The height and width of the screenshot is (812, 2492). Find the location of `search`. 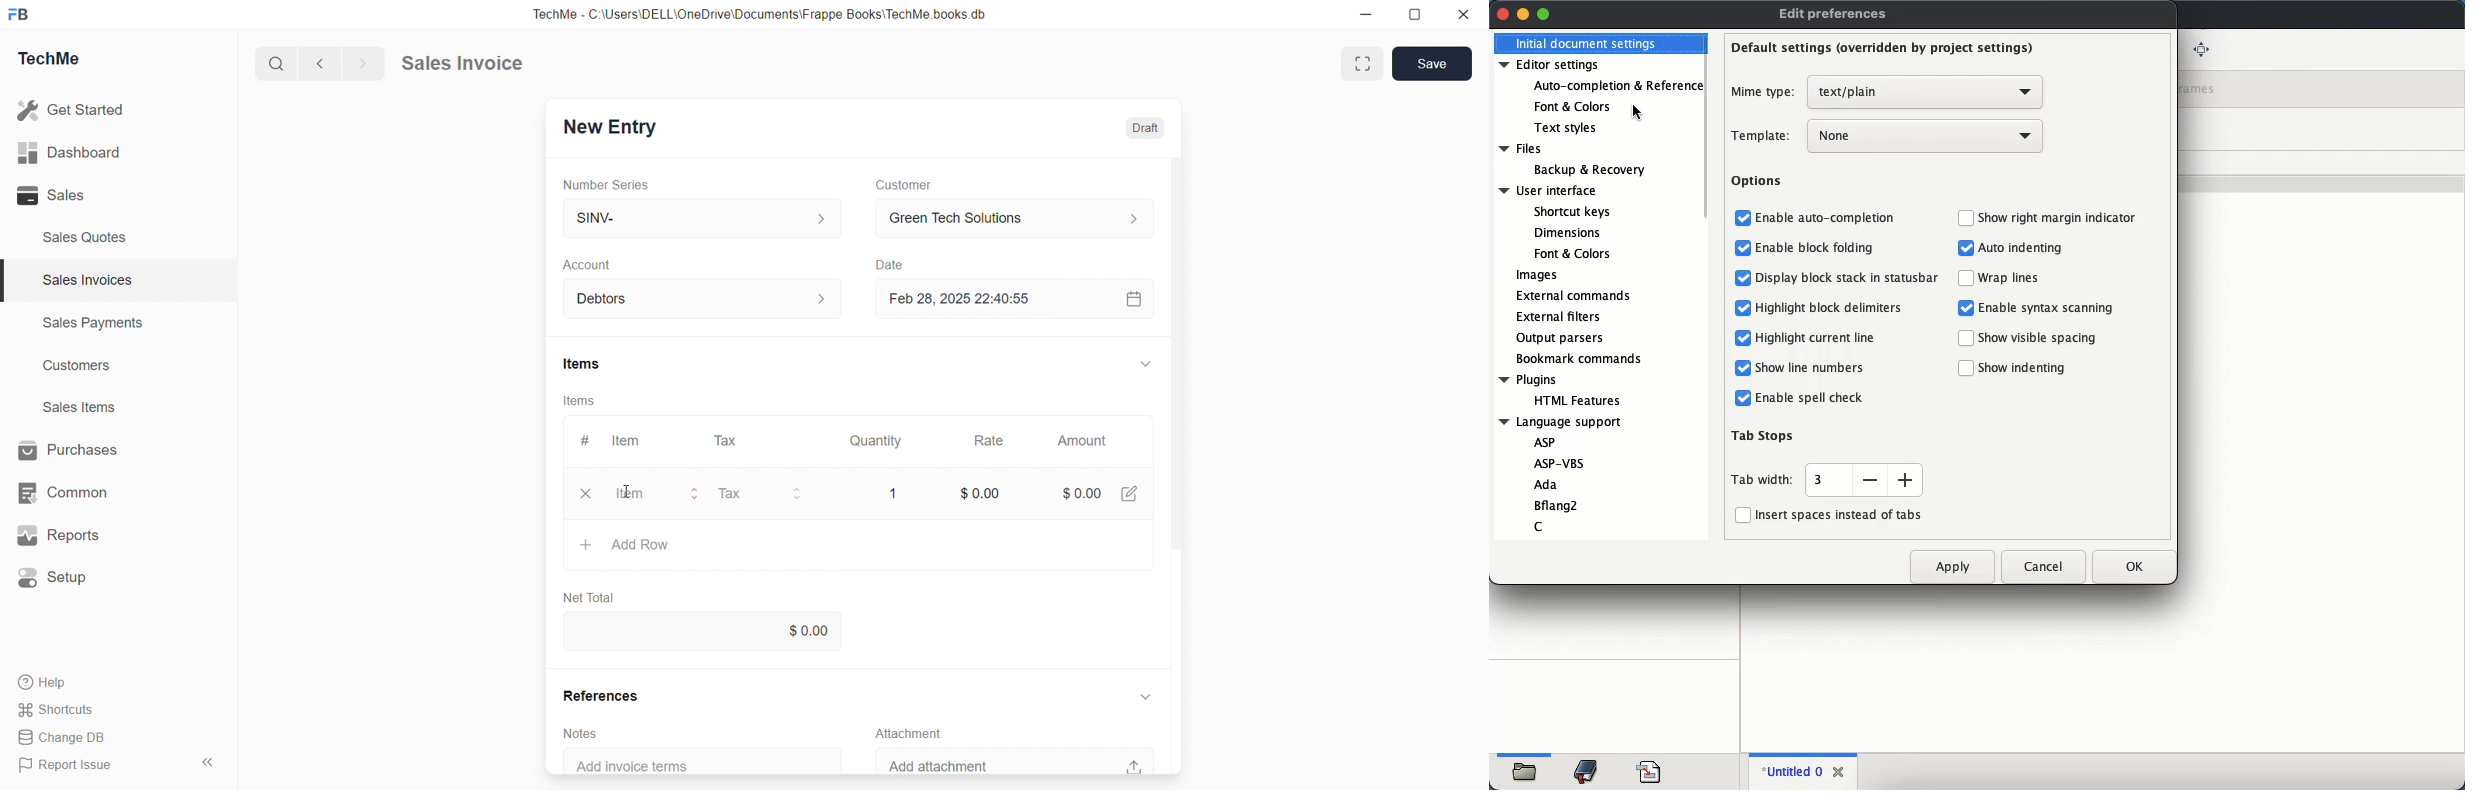

search is located at coordinates (274, 64).